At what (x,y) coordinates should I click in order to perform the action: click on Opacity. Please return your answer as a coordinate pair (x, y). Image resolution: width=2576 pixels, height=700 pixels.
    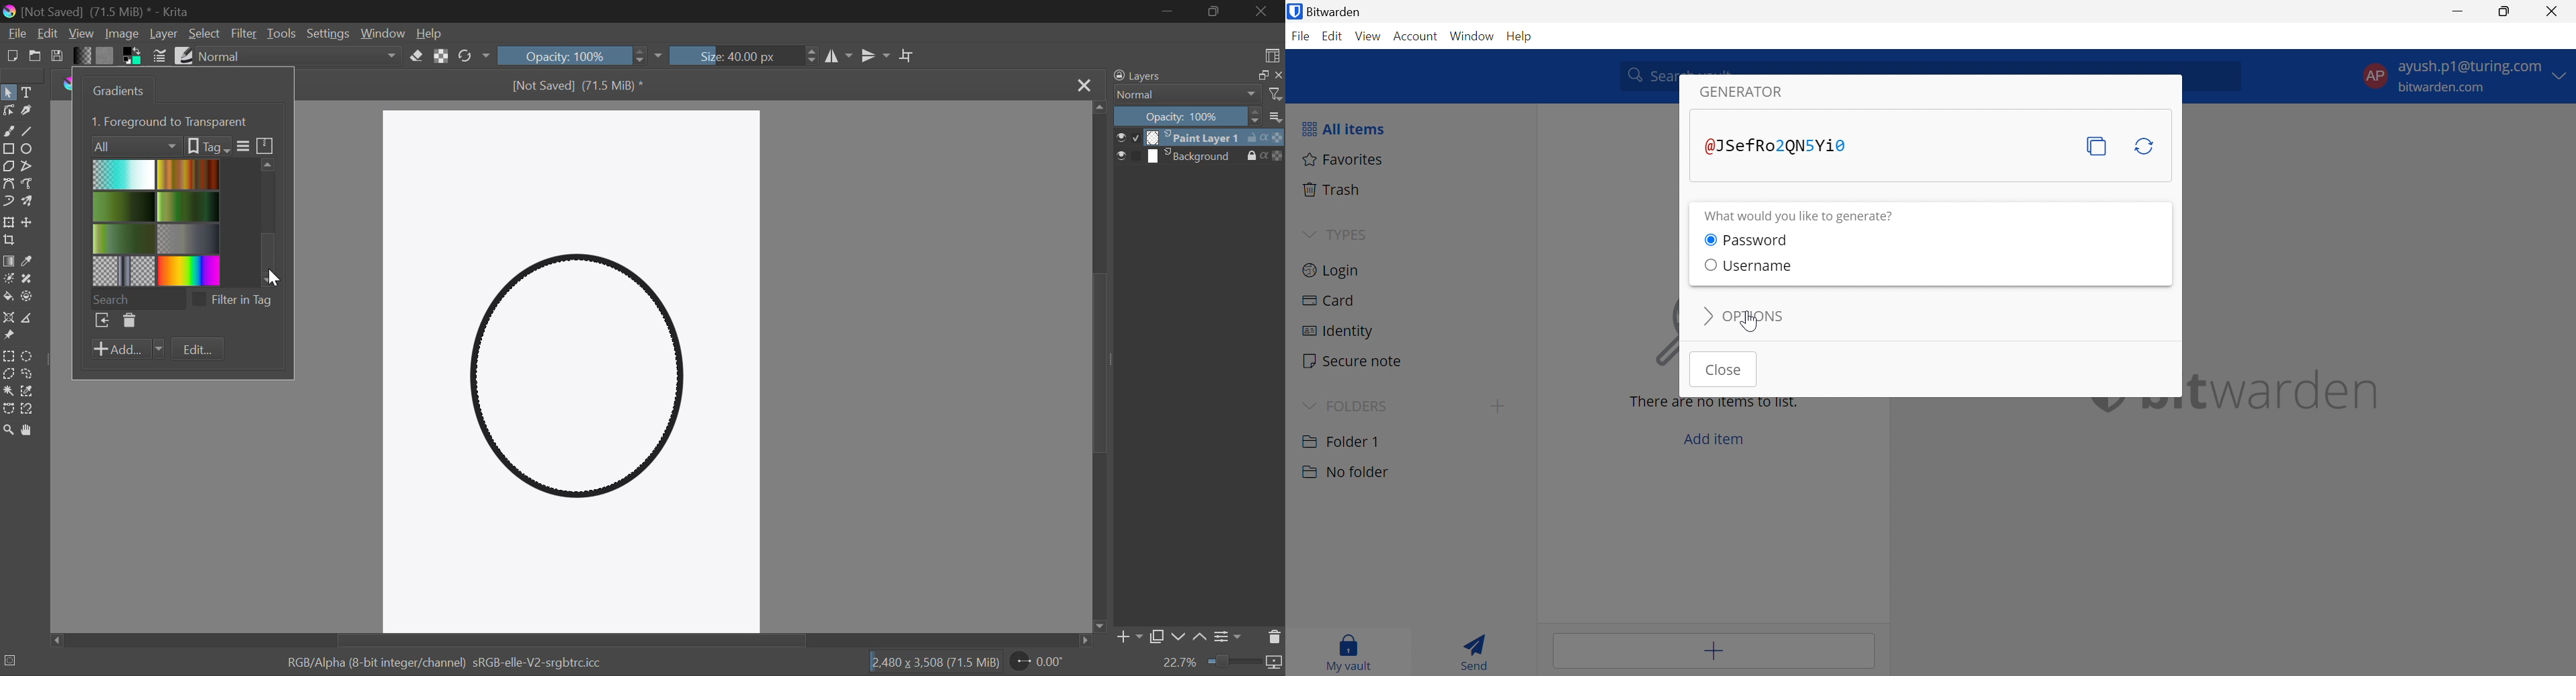
    Looking at the image, I should click on (573, 56).